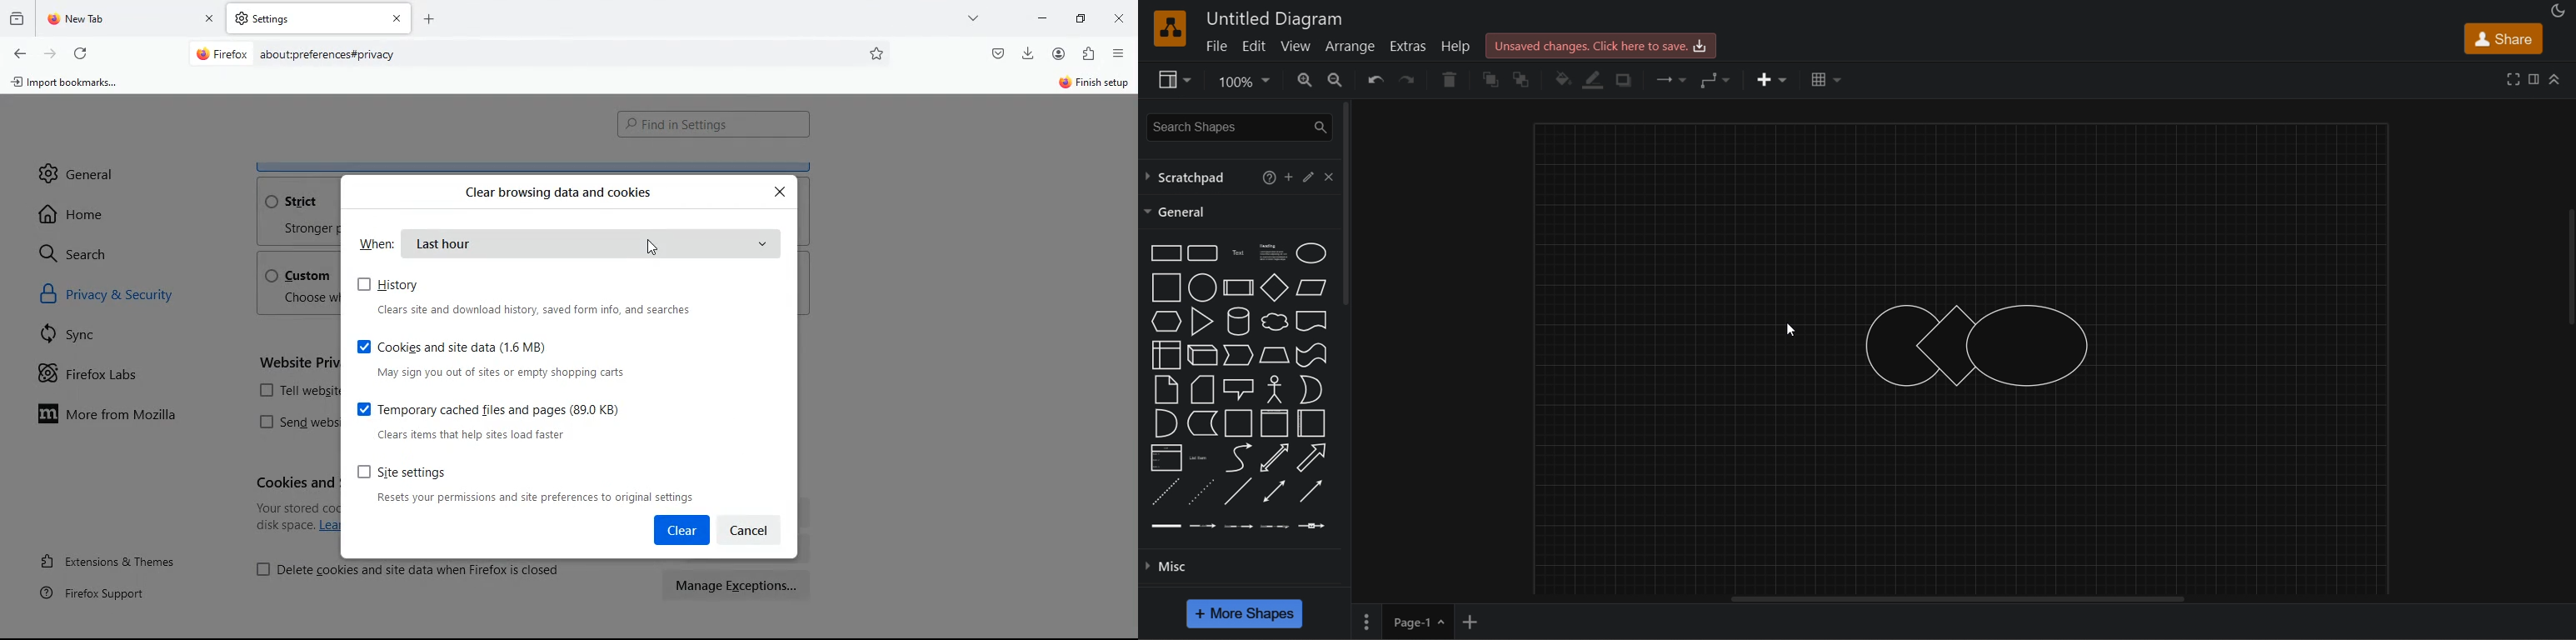 The width and height of the screenshot is (2576, 644). I want to click on rectangle, so click(1163, 252).